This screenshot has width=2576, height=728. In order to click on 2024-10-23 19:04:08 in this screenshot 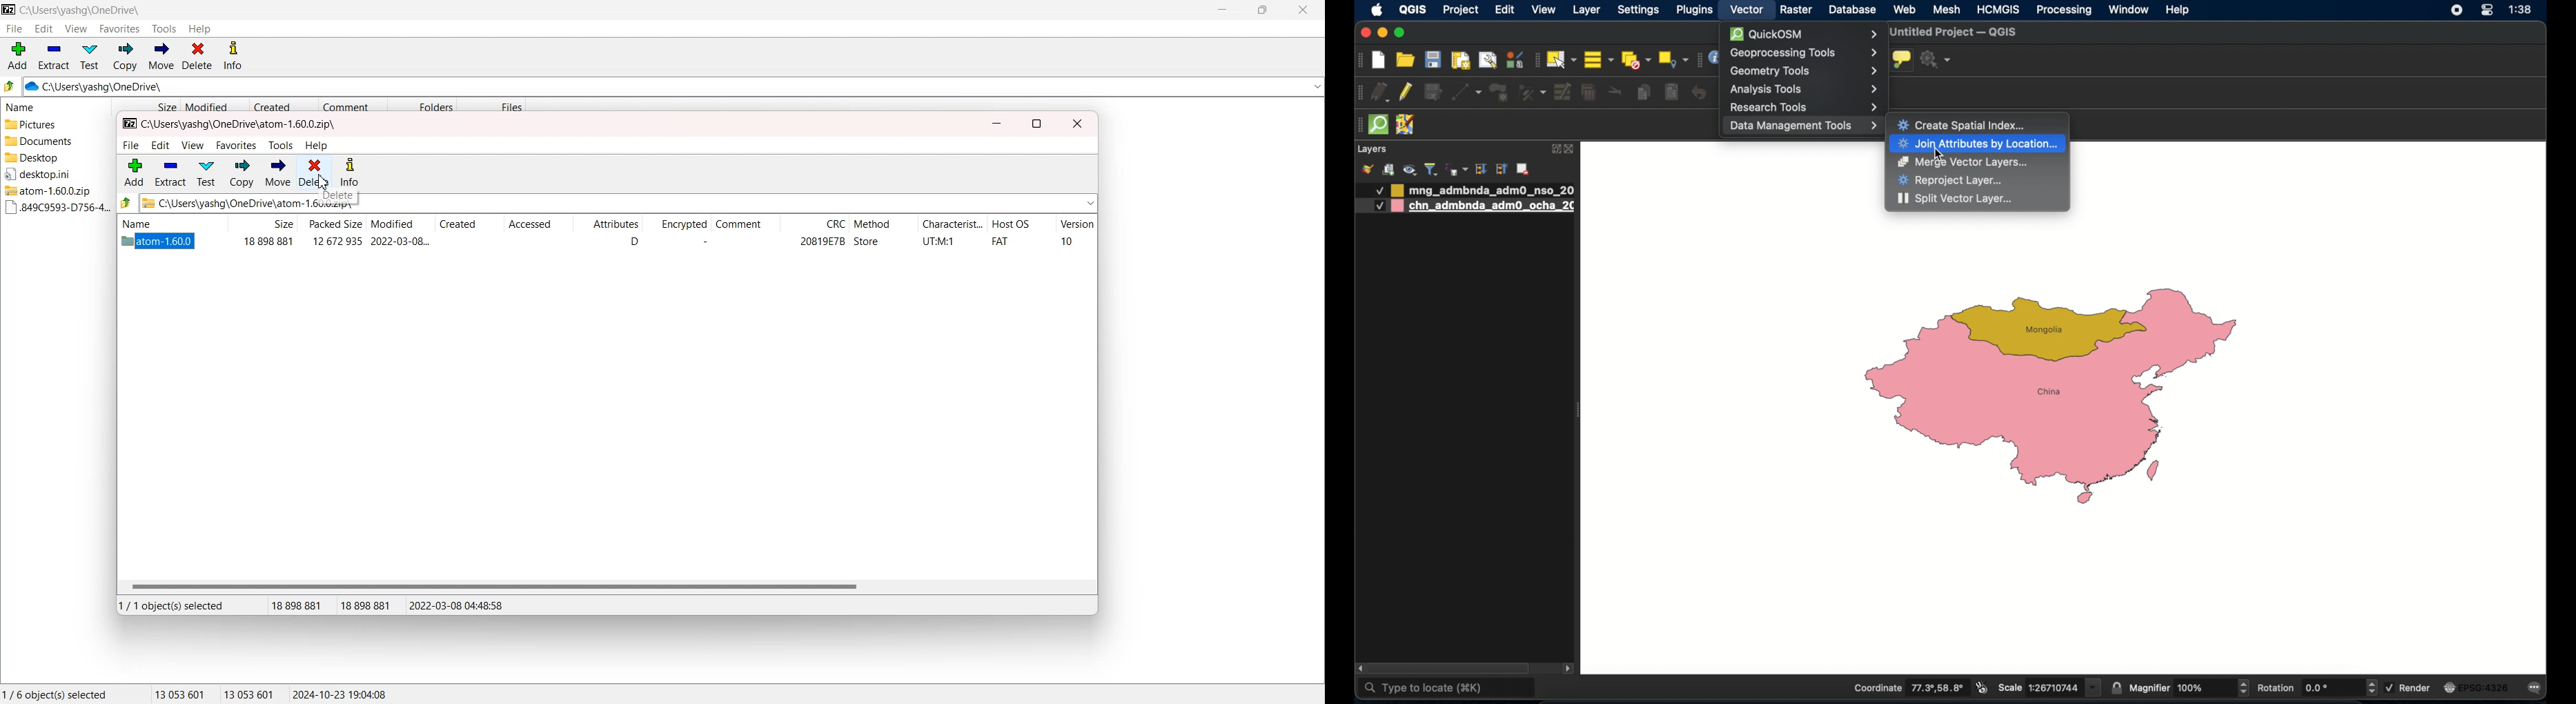, I will do `click(341, 694)`.